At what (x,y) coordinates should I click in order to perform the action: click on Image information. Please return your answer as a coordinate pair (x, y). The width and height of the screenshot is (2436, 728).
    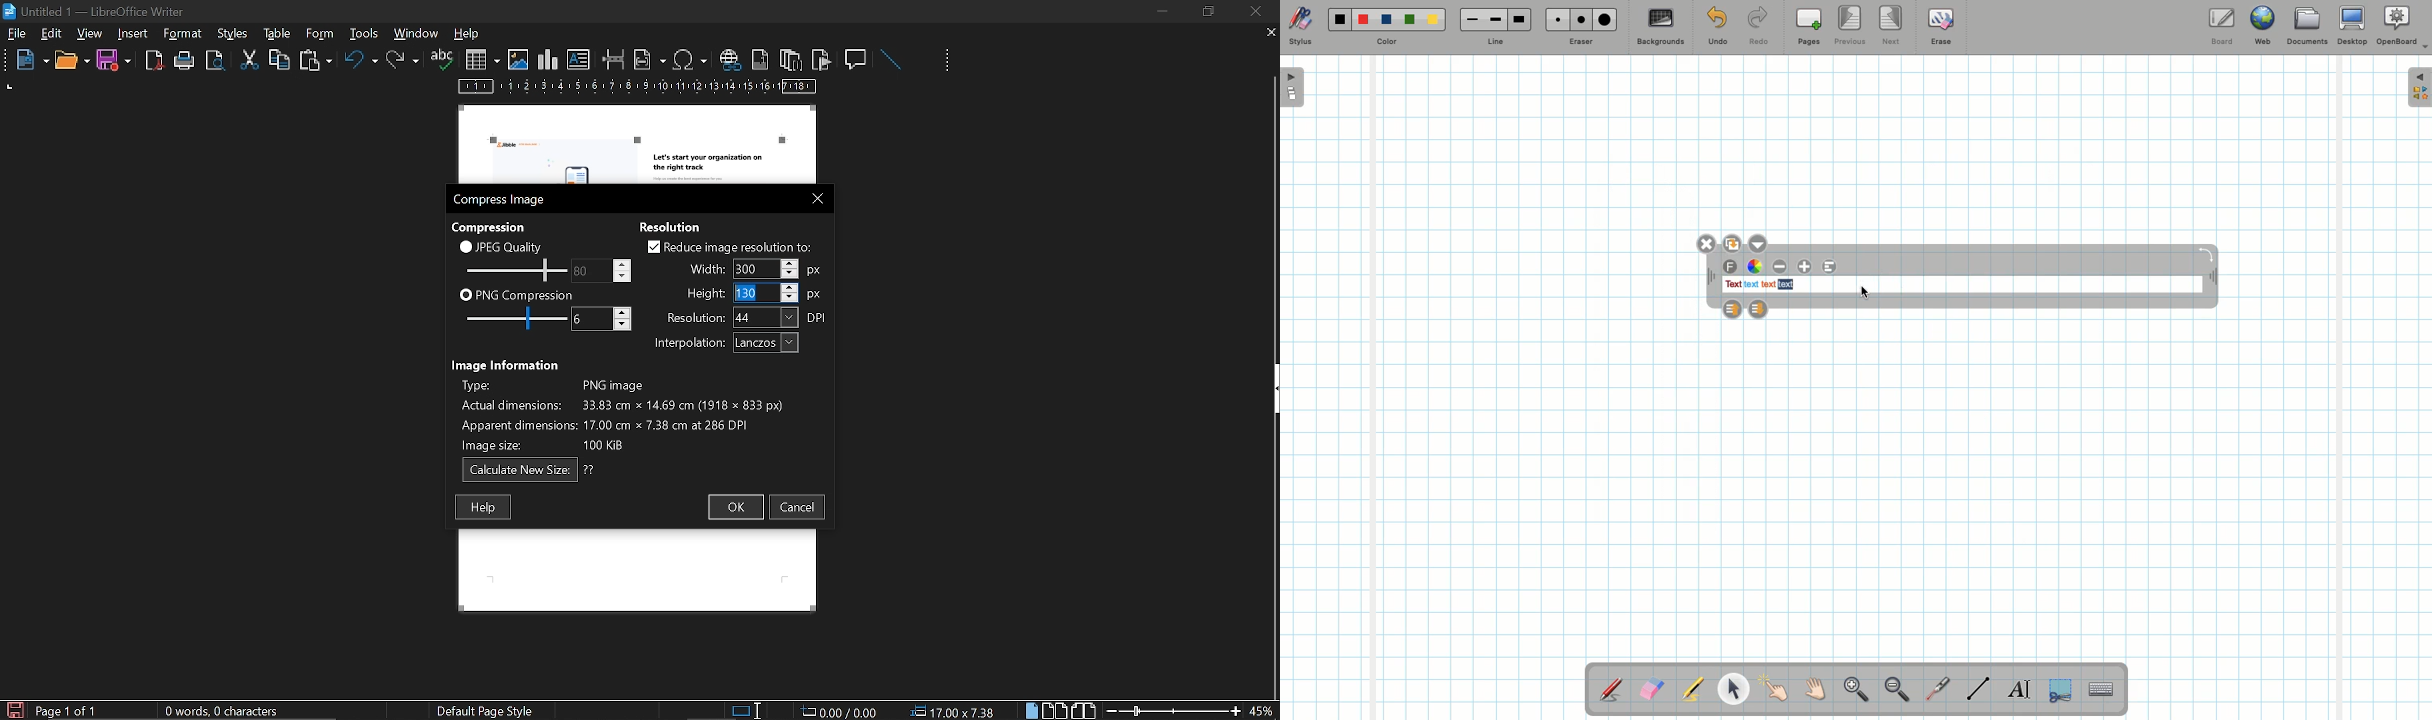
    Looking at the image, I should click on (508, 363).